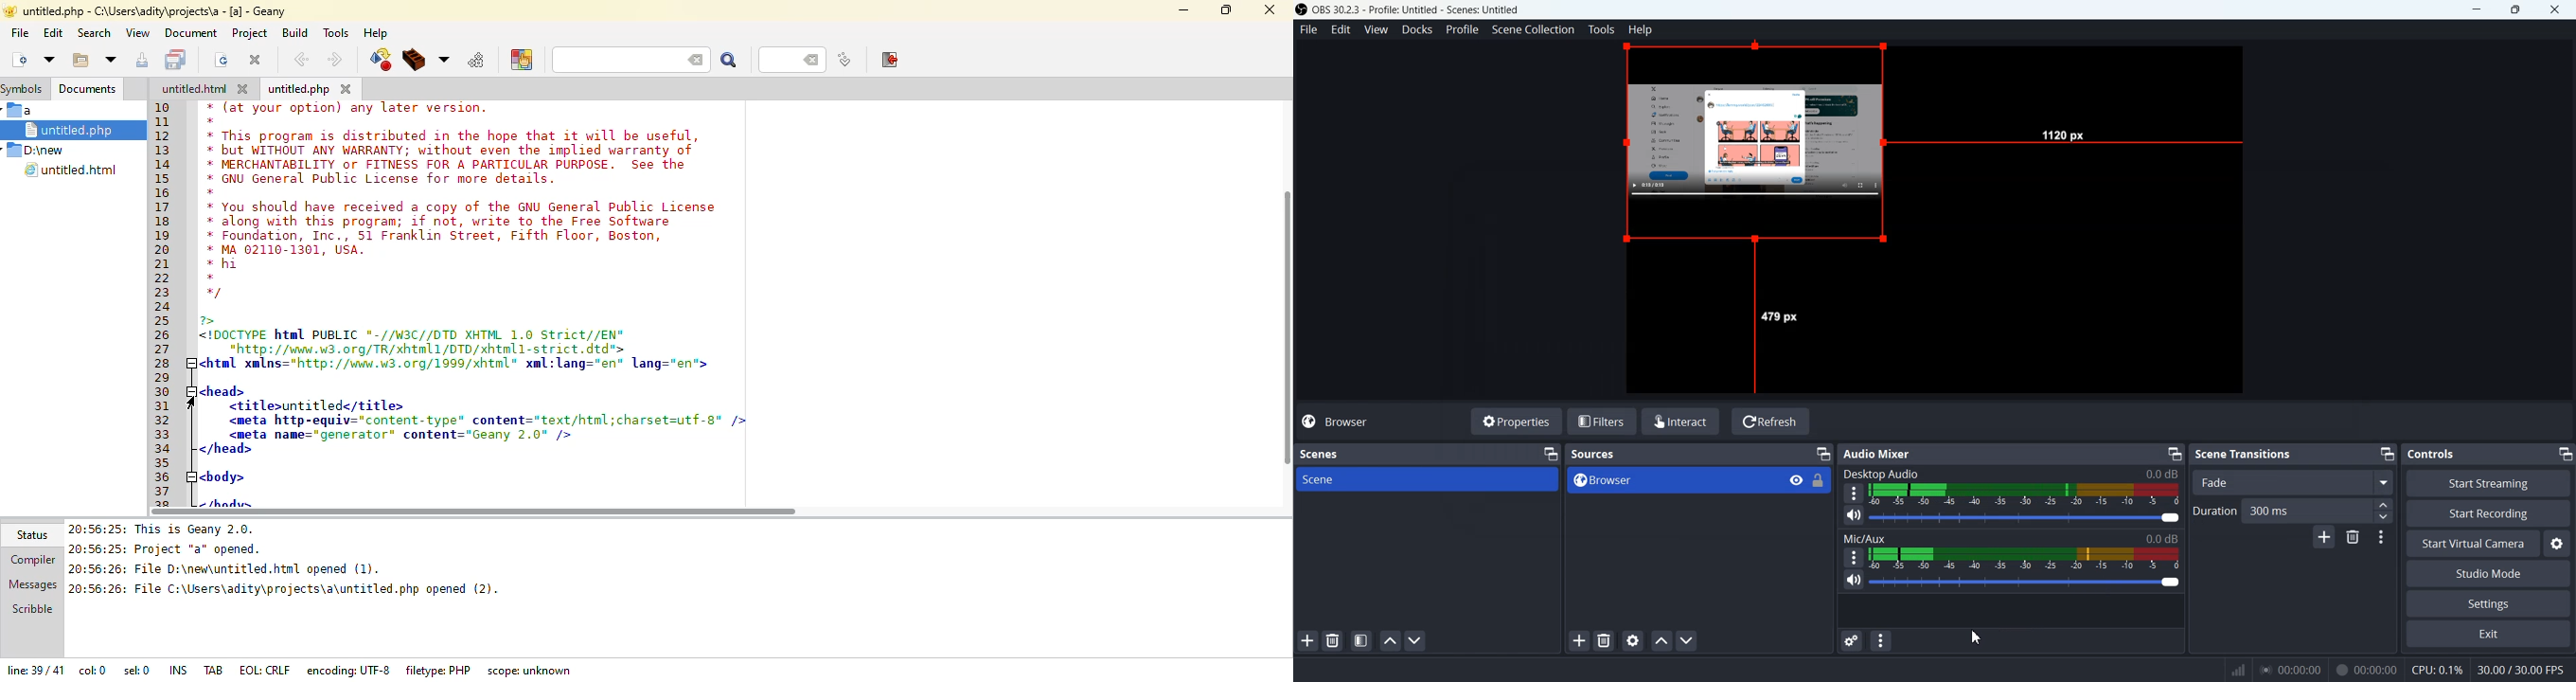 Image resolution: width=2576 pixels, height=700 pixels. What do you see at coordinates (1854, 580) in the screenshot?
I see `Mute / Unmute` at bounding box center [1854, 580].